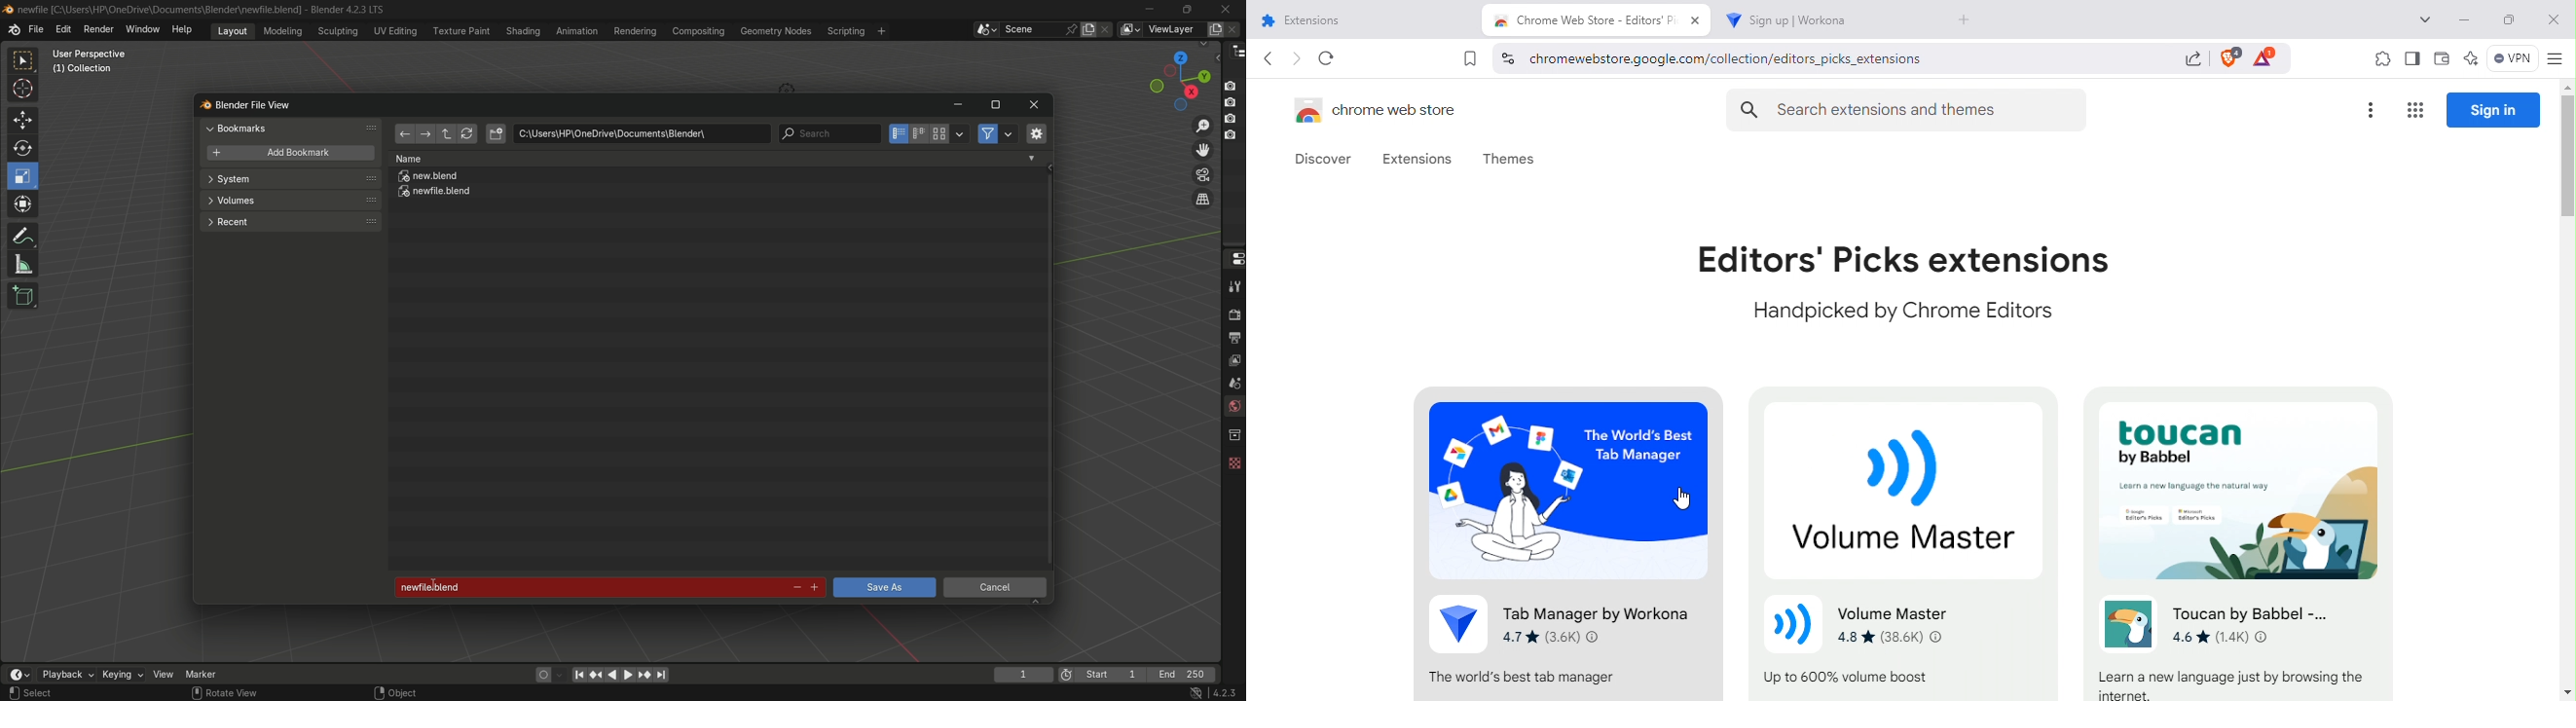 Image resolution: width=2576 pixels, height=728 pixels. What do you see at coordinates (1817, 21) in the screenshot?
I see `Workona sign up page` at bounding box center [1817, 21].